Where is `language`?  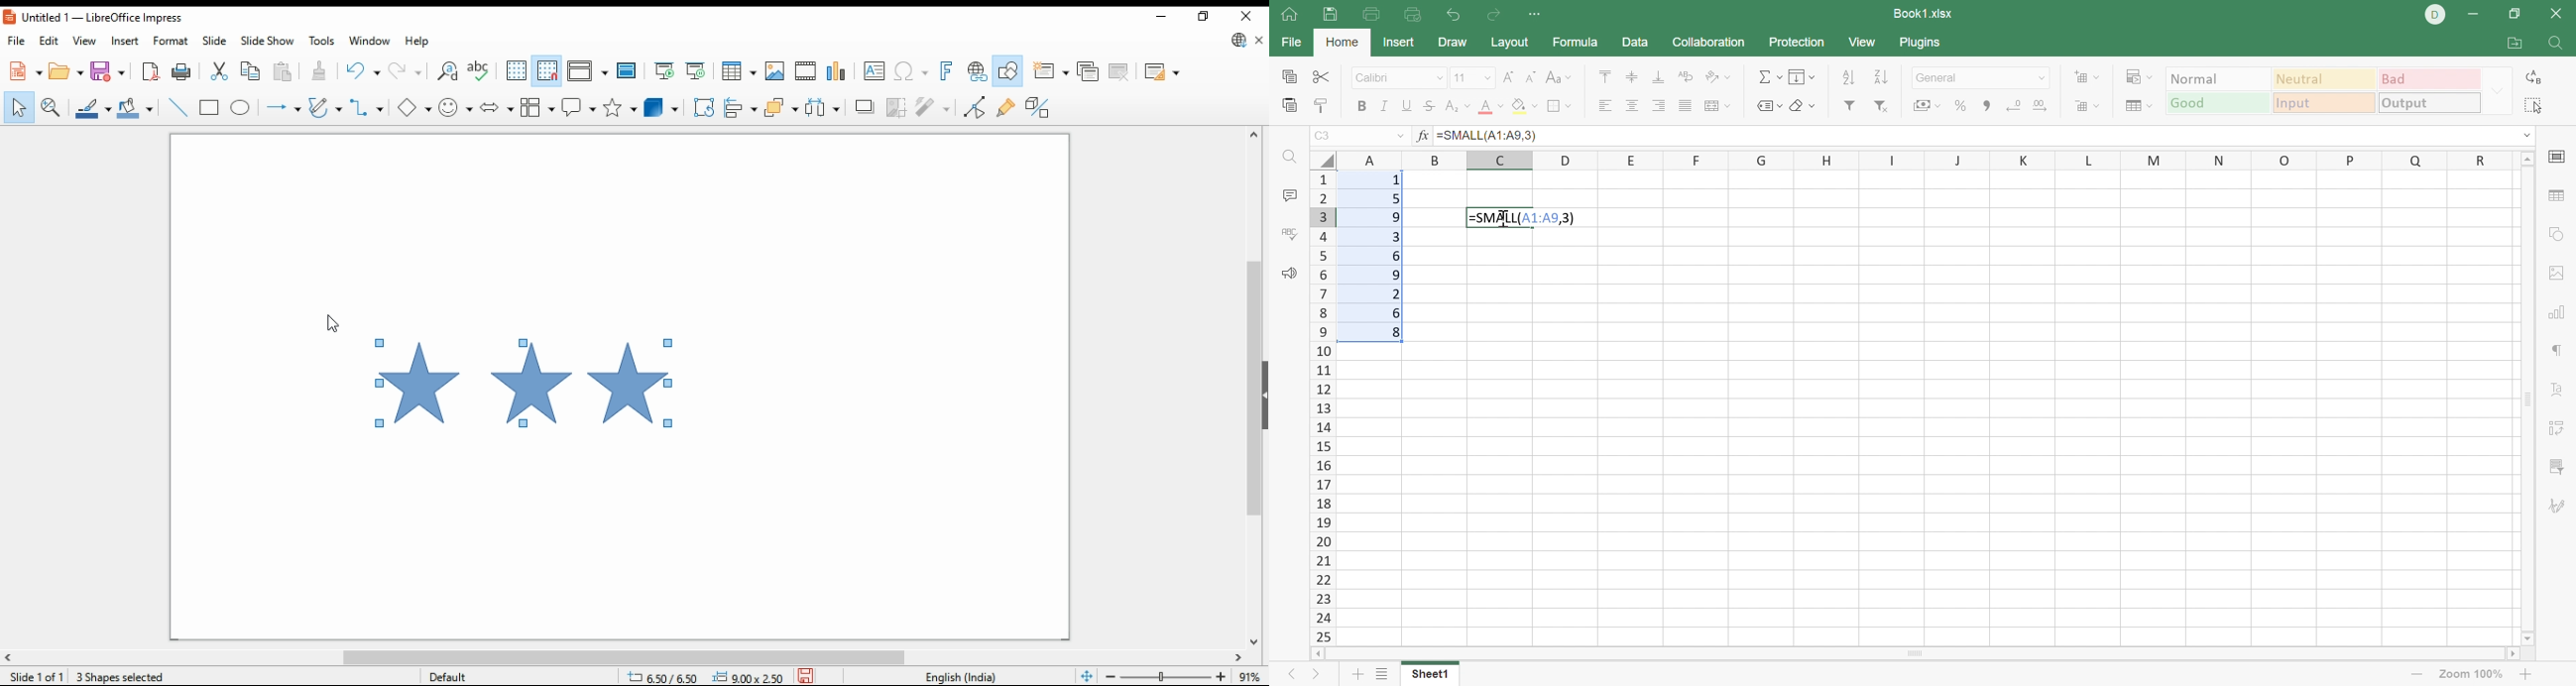
language is located at coordinates (966, 676).